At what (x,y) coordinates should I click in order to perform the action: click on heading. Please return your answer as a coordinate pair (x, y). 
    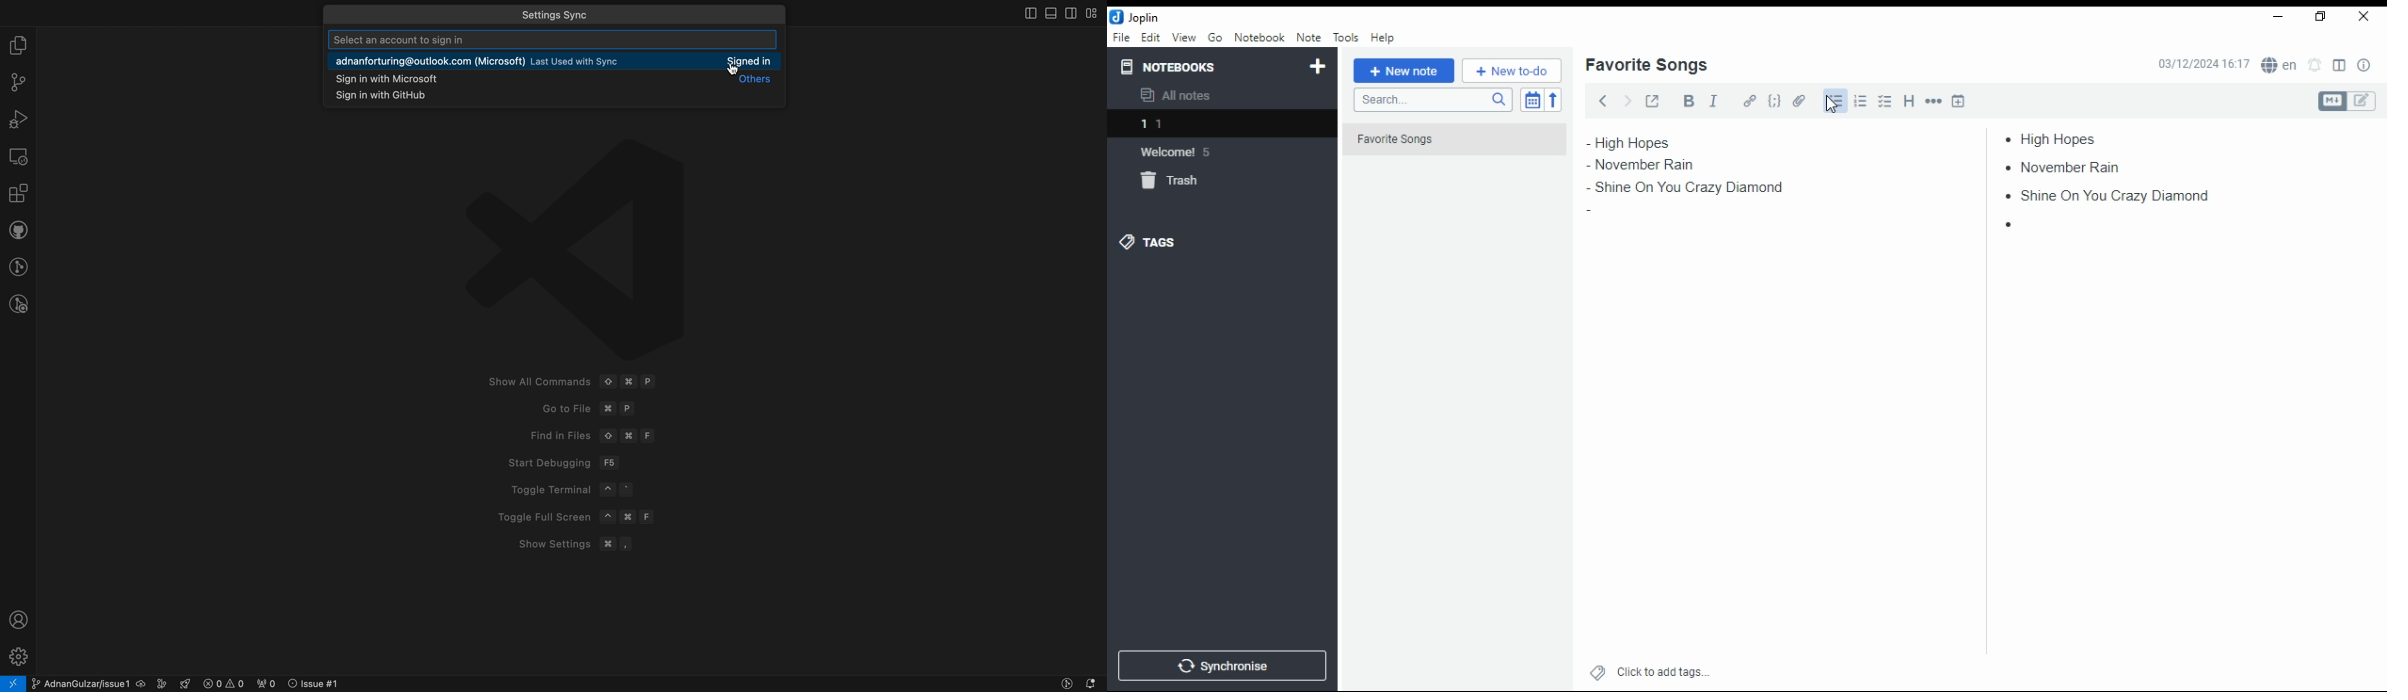
    Looking at the image, I should click on (1910, 99).